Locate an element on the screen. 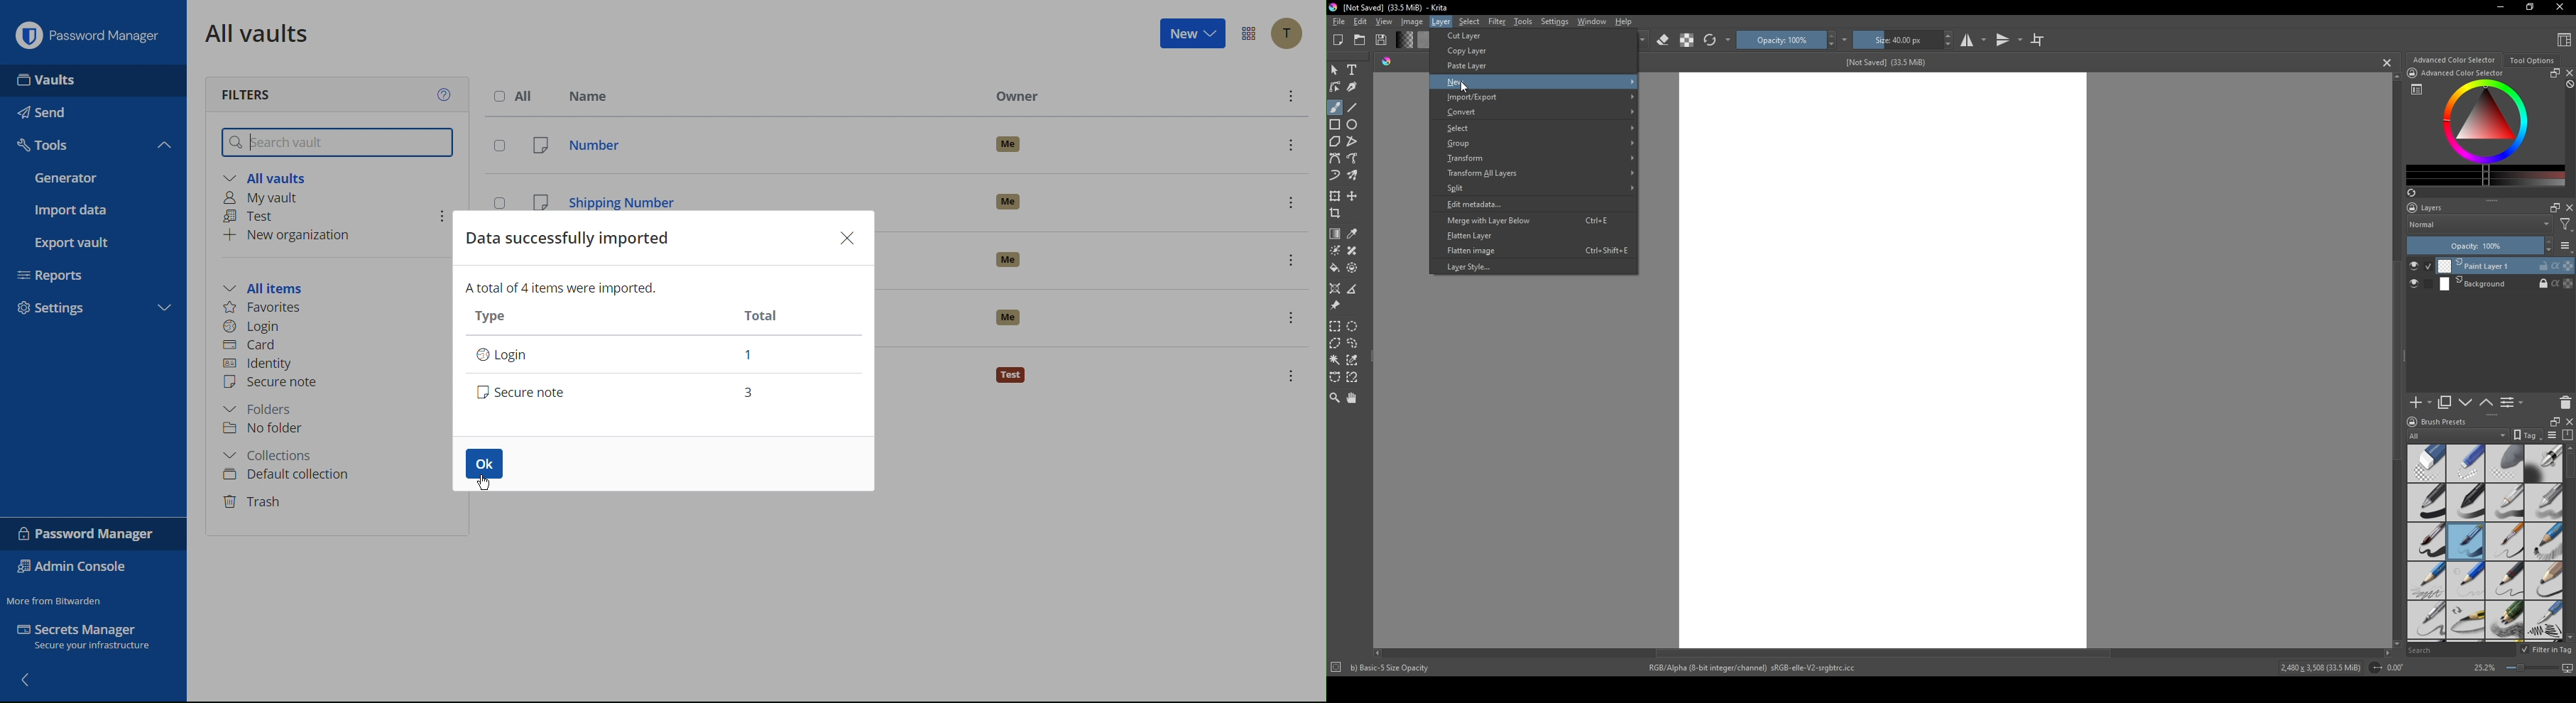 The image size is (2576, 728). Transform All Layers is located at coordinates (1537, 173).